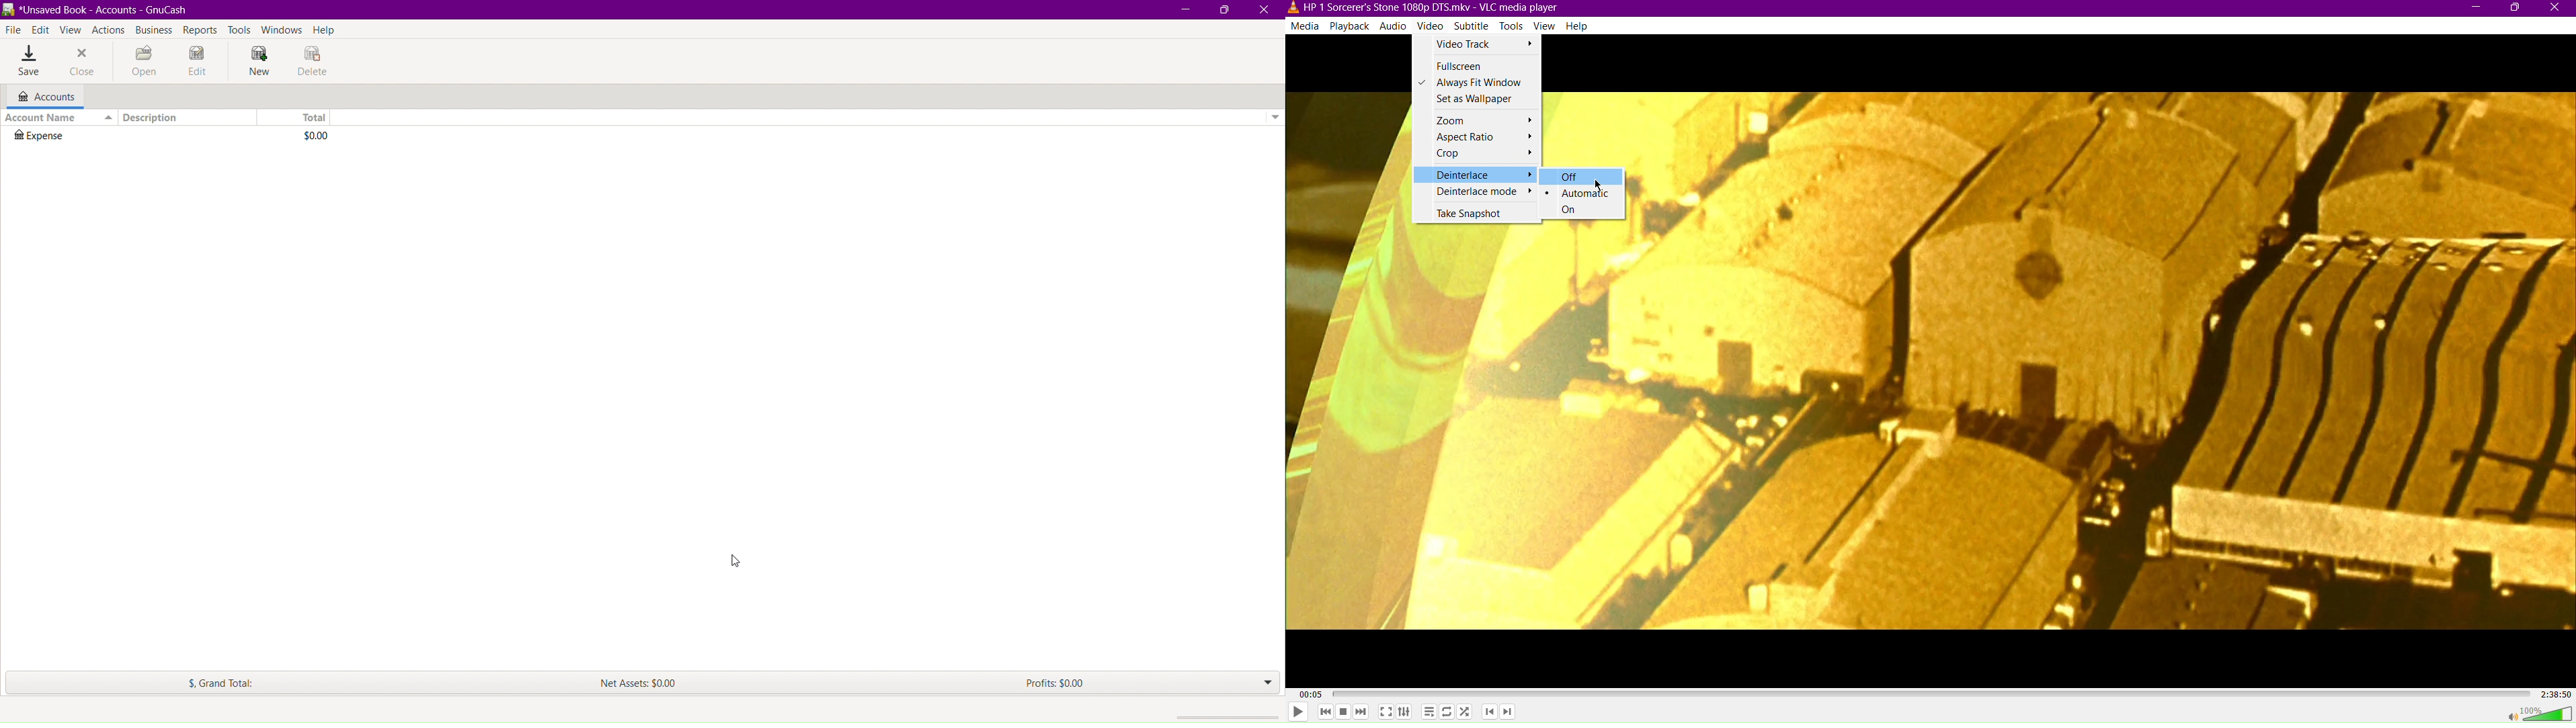 The image size is (2576, 728). Describe the element at coordinates (1596, 183) in the screenshot. I see `Cursor Position` at that location.